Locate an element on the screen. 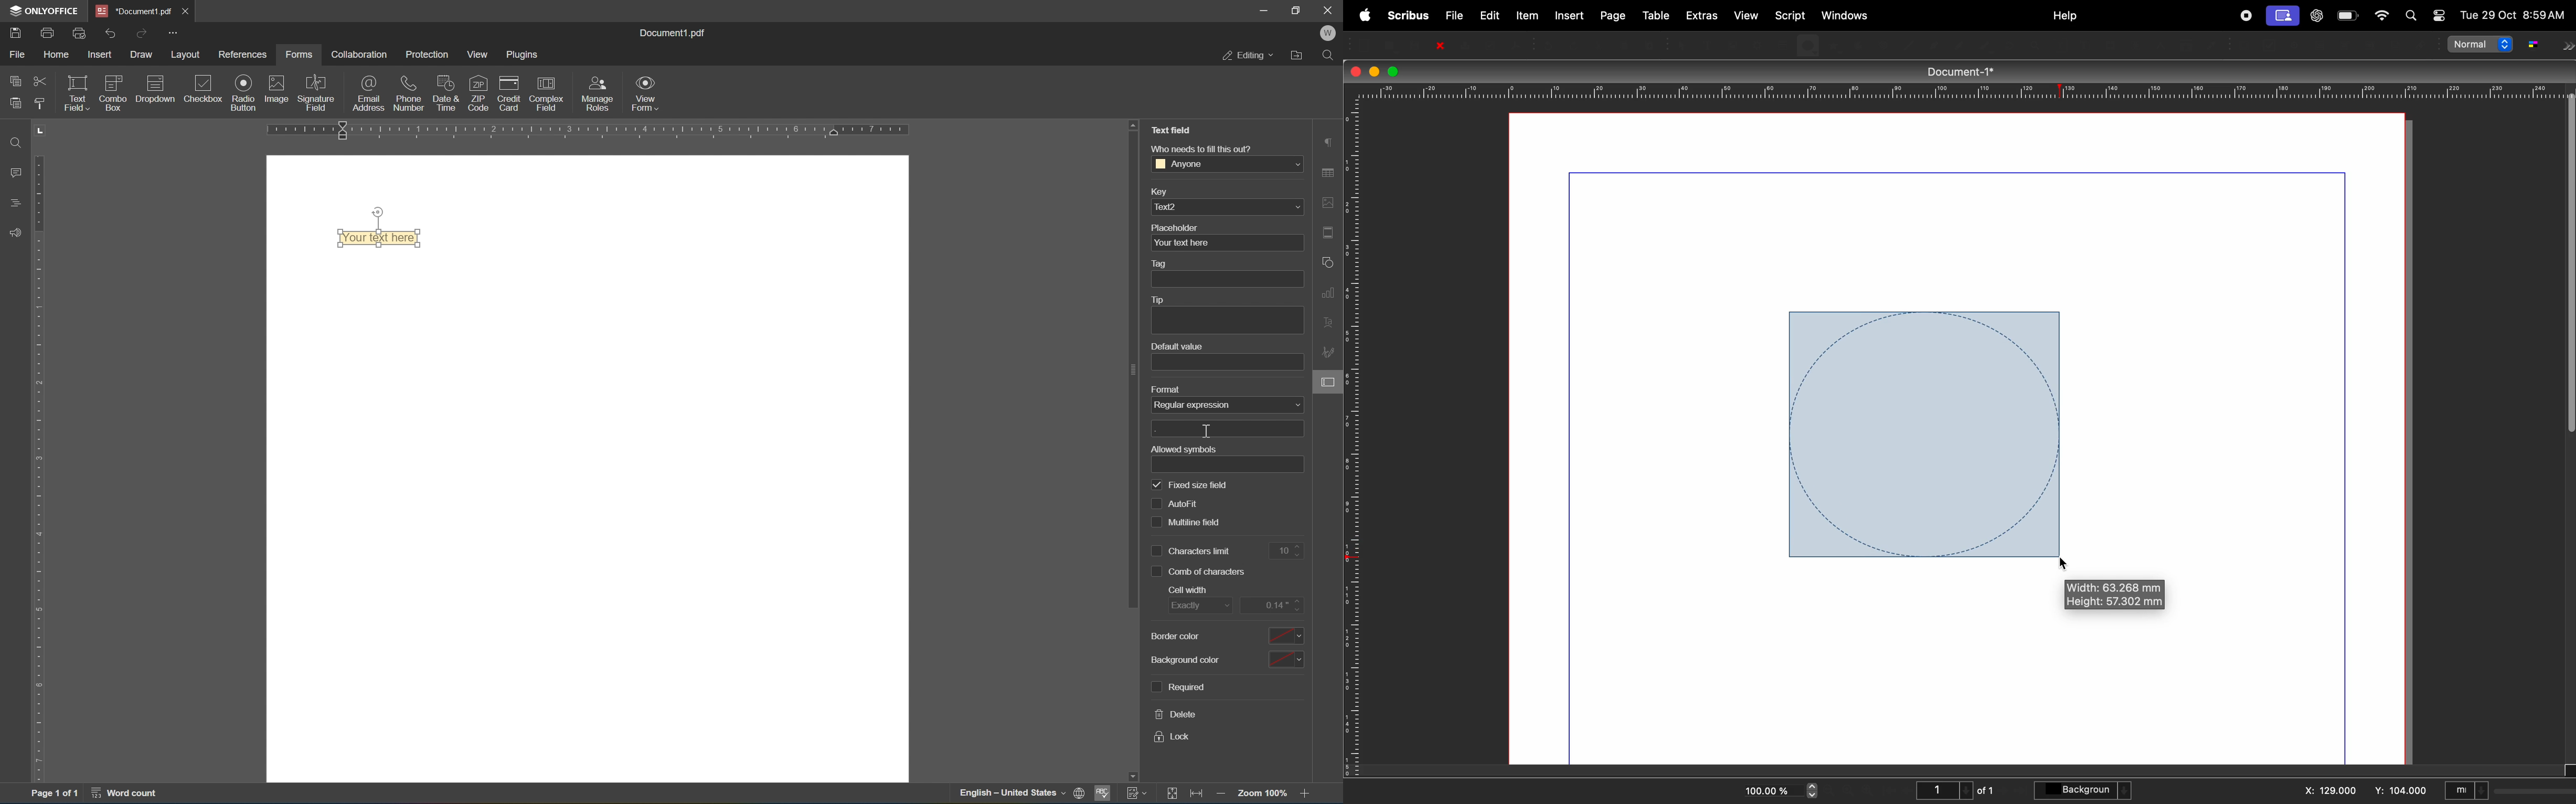 The image size is (2576, 812). chatgpt is located at coordinates (2317, 14).